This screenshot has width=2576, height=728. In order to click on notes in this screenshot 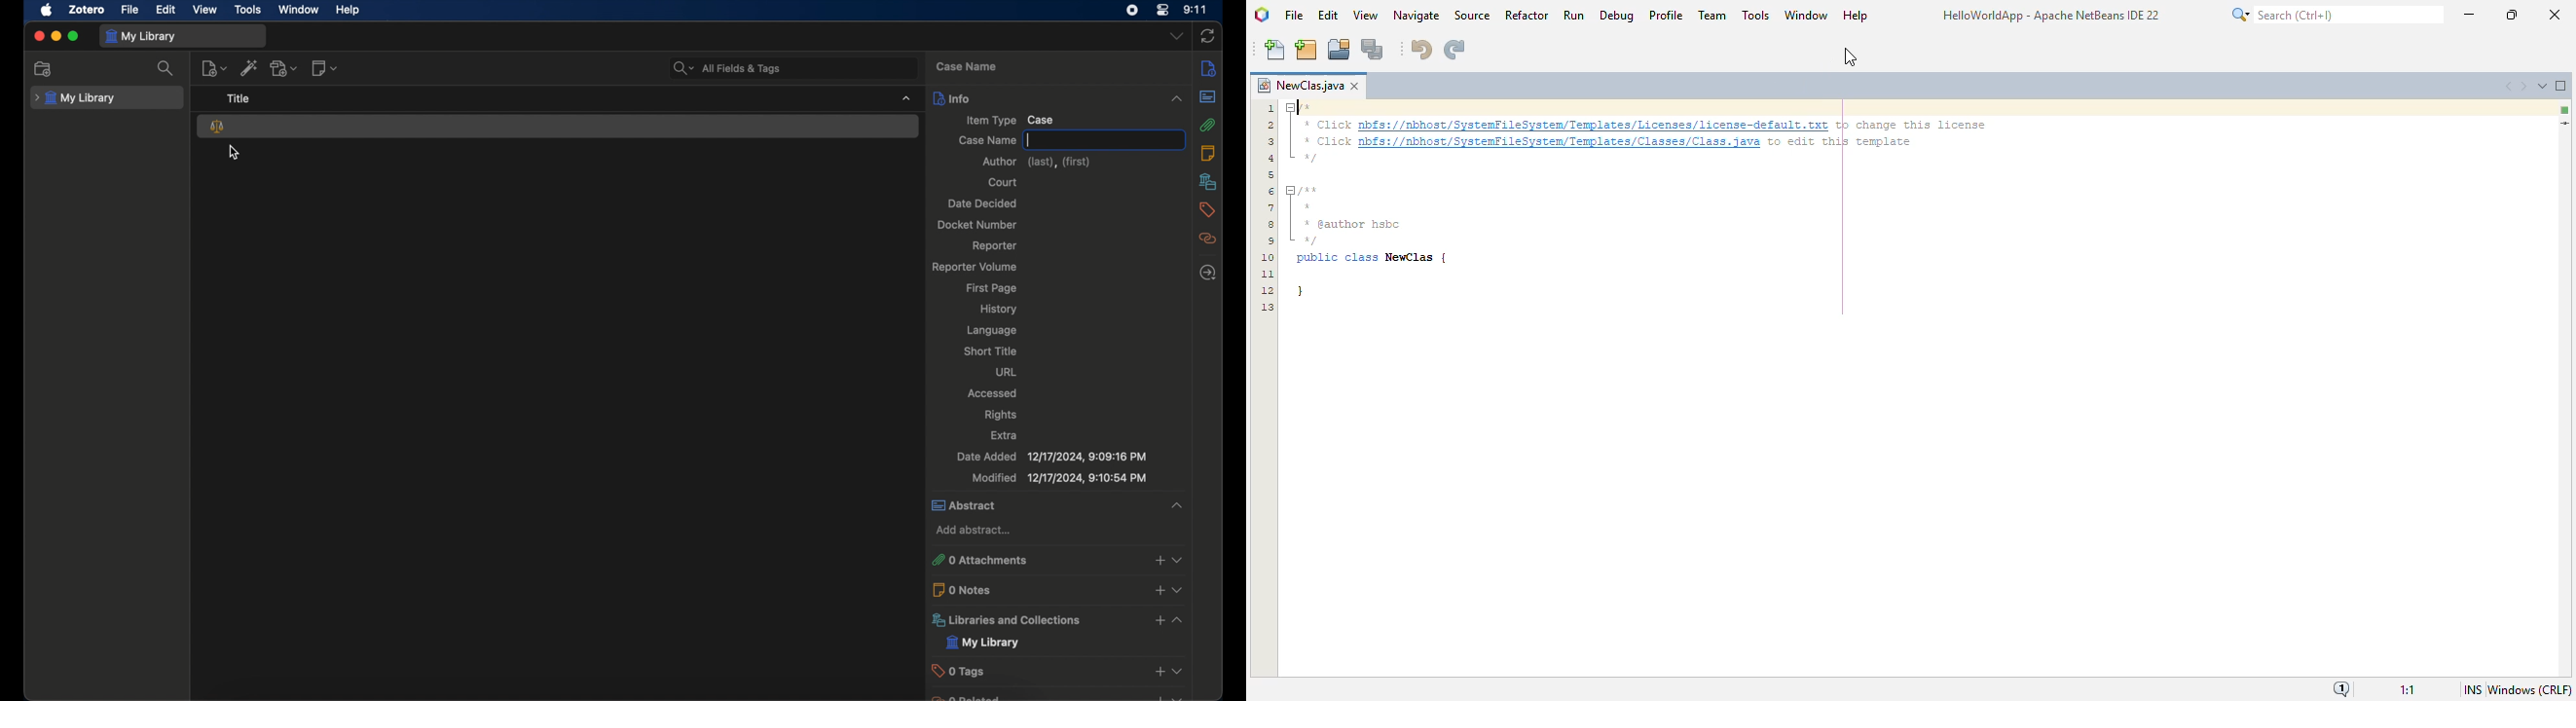, I will do `click(1207, 154)`.